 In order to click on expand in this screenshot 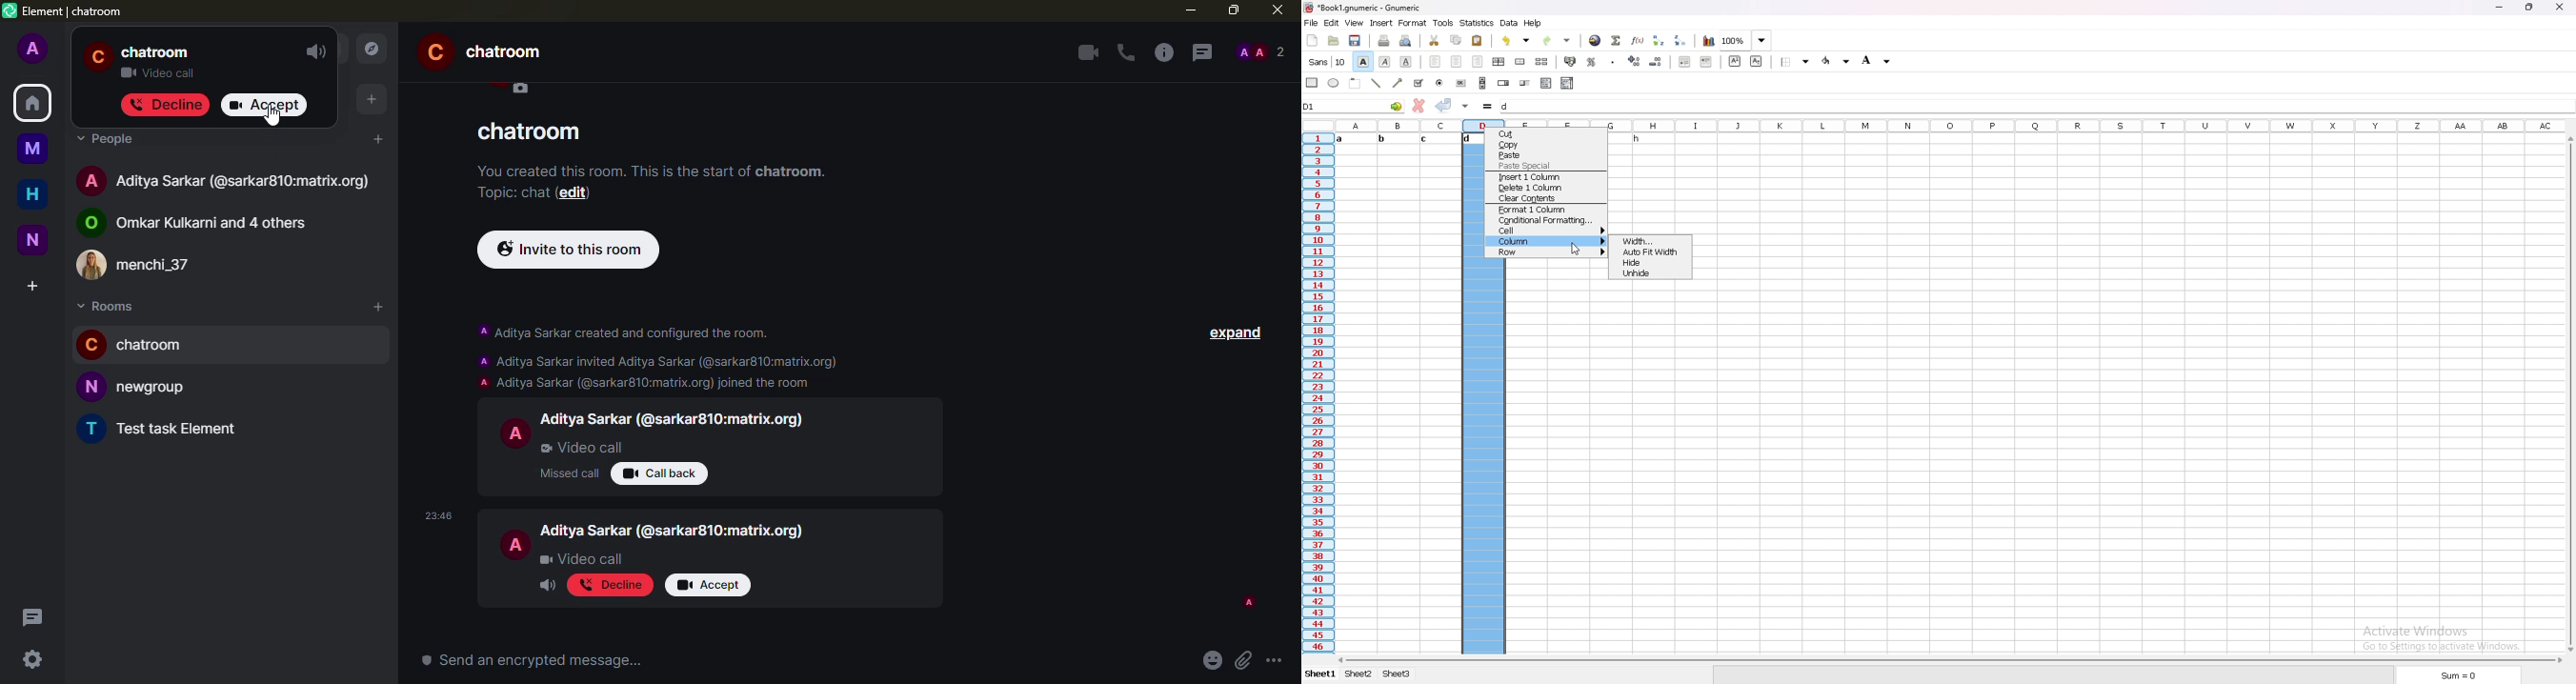, I will do `click(1232, 332)`.